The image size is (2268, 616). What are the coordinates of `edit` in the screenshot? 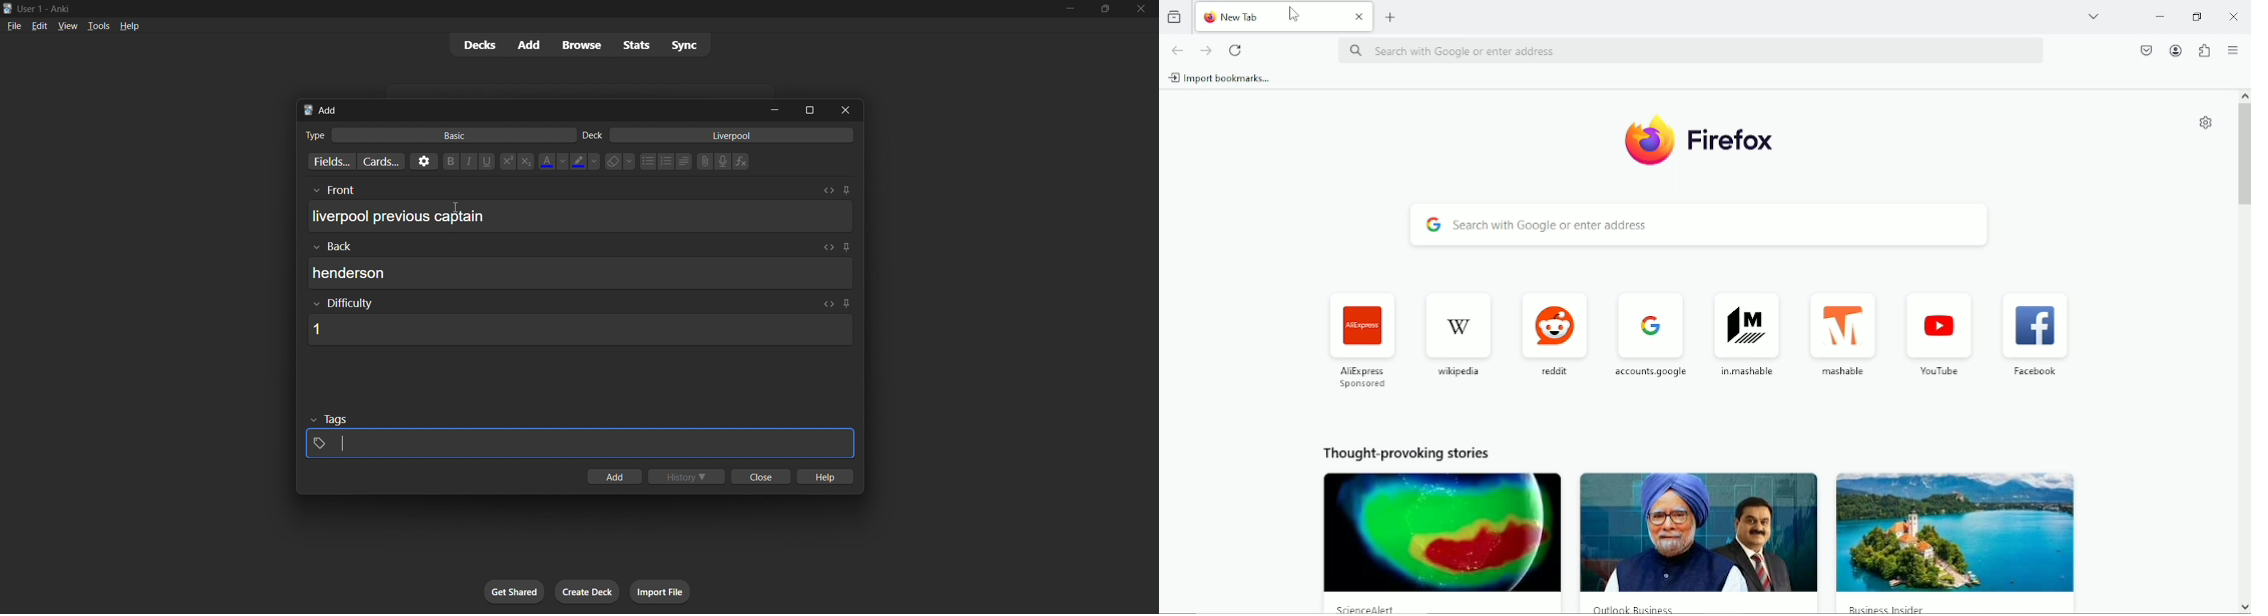 It's located at (36, 24).